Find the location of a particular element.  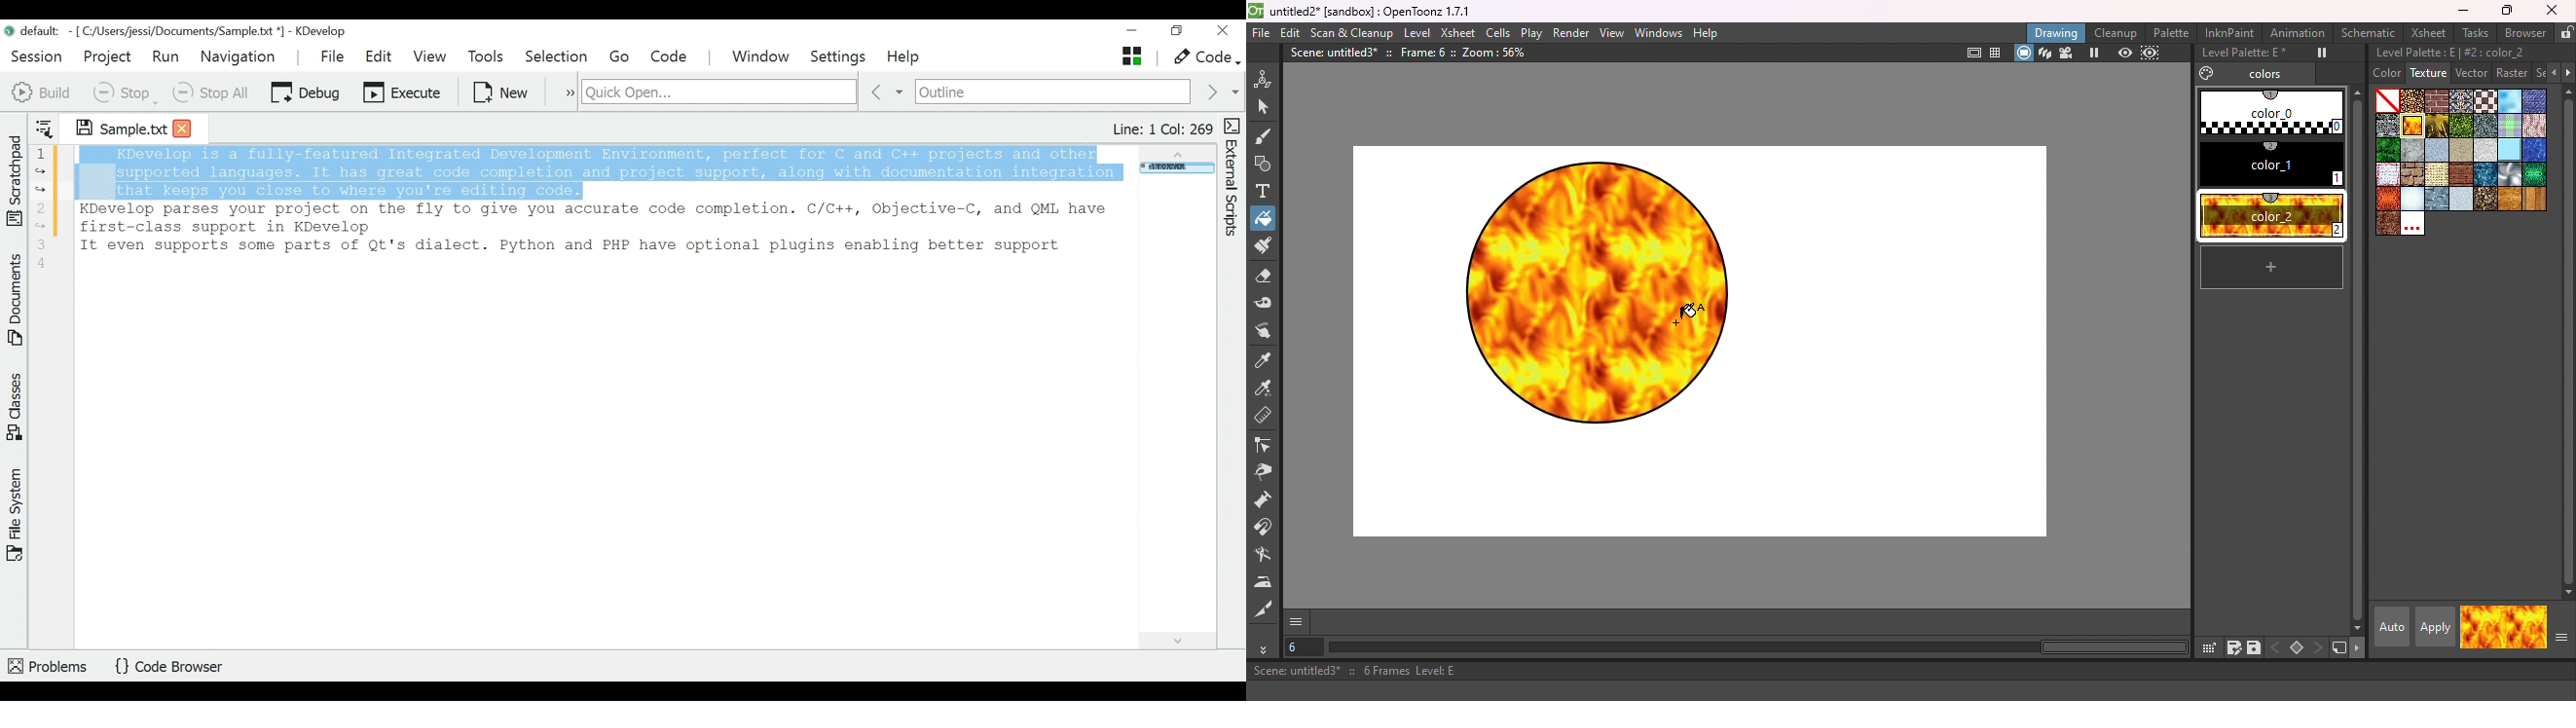

Session is located at coordinates (37, 55).